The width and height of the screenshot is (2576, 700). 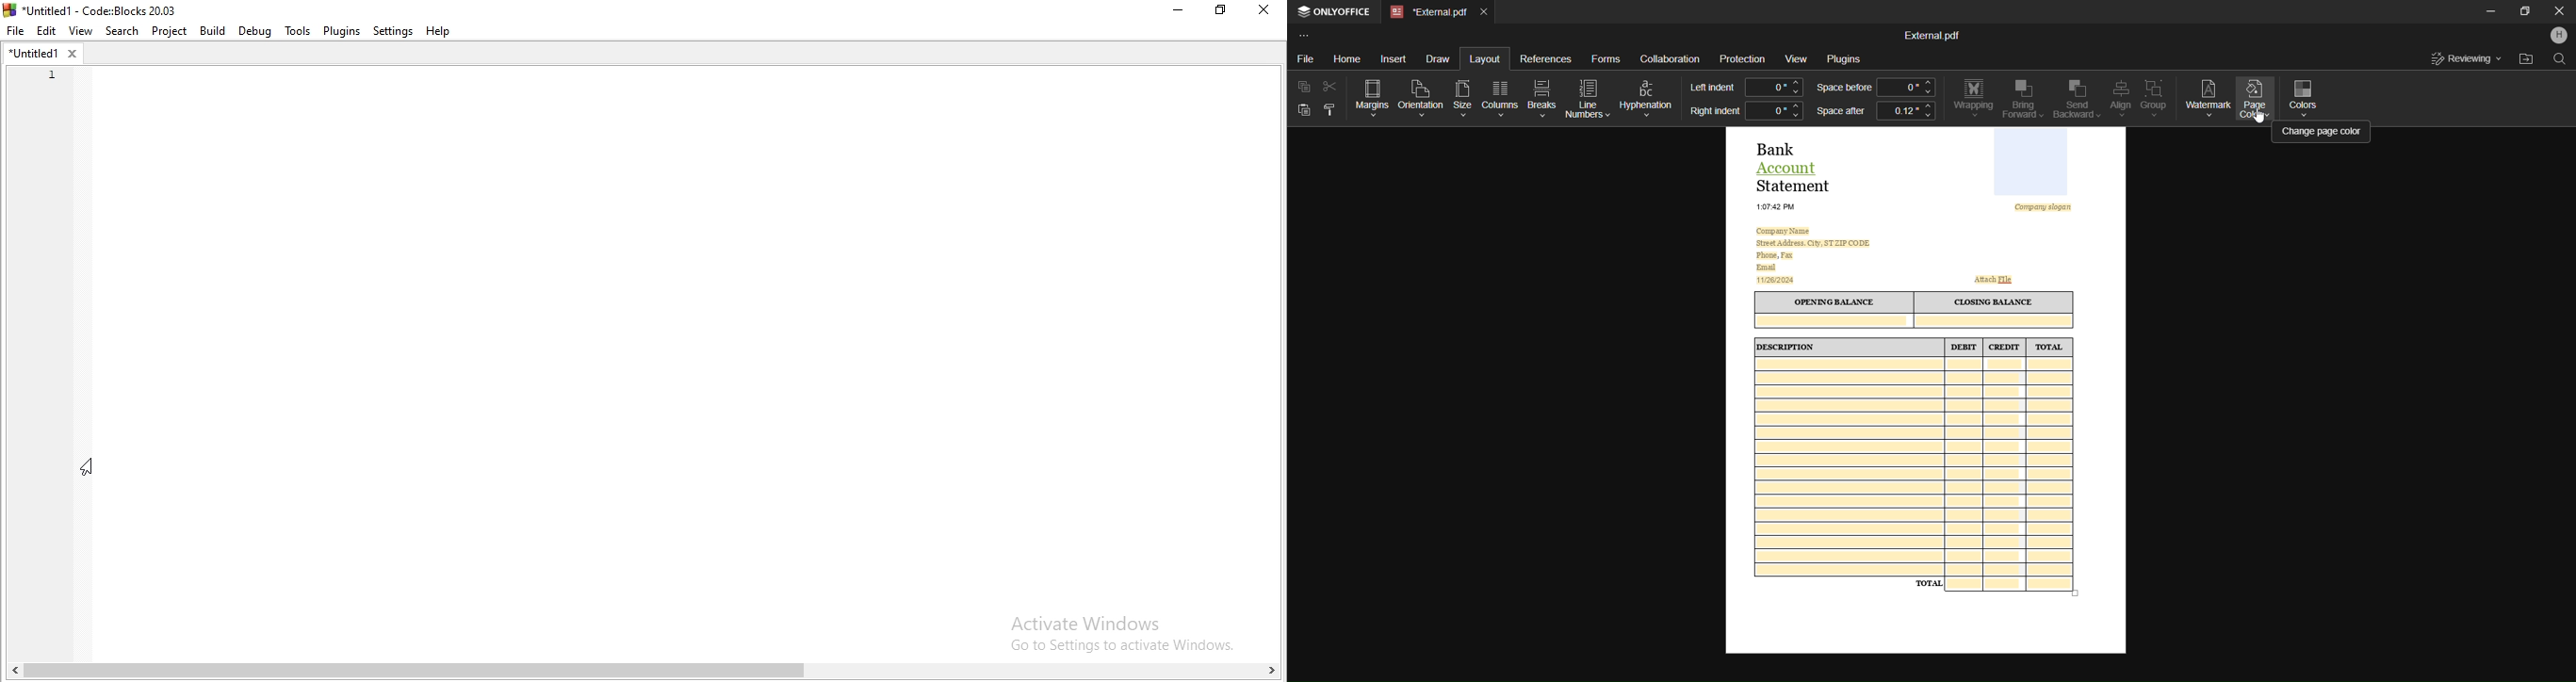 I want to click on Wrapping, so click(x=1973, y=99).